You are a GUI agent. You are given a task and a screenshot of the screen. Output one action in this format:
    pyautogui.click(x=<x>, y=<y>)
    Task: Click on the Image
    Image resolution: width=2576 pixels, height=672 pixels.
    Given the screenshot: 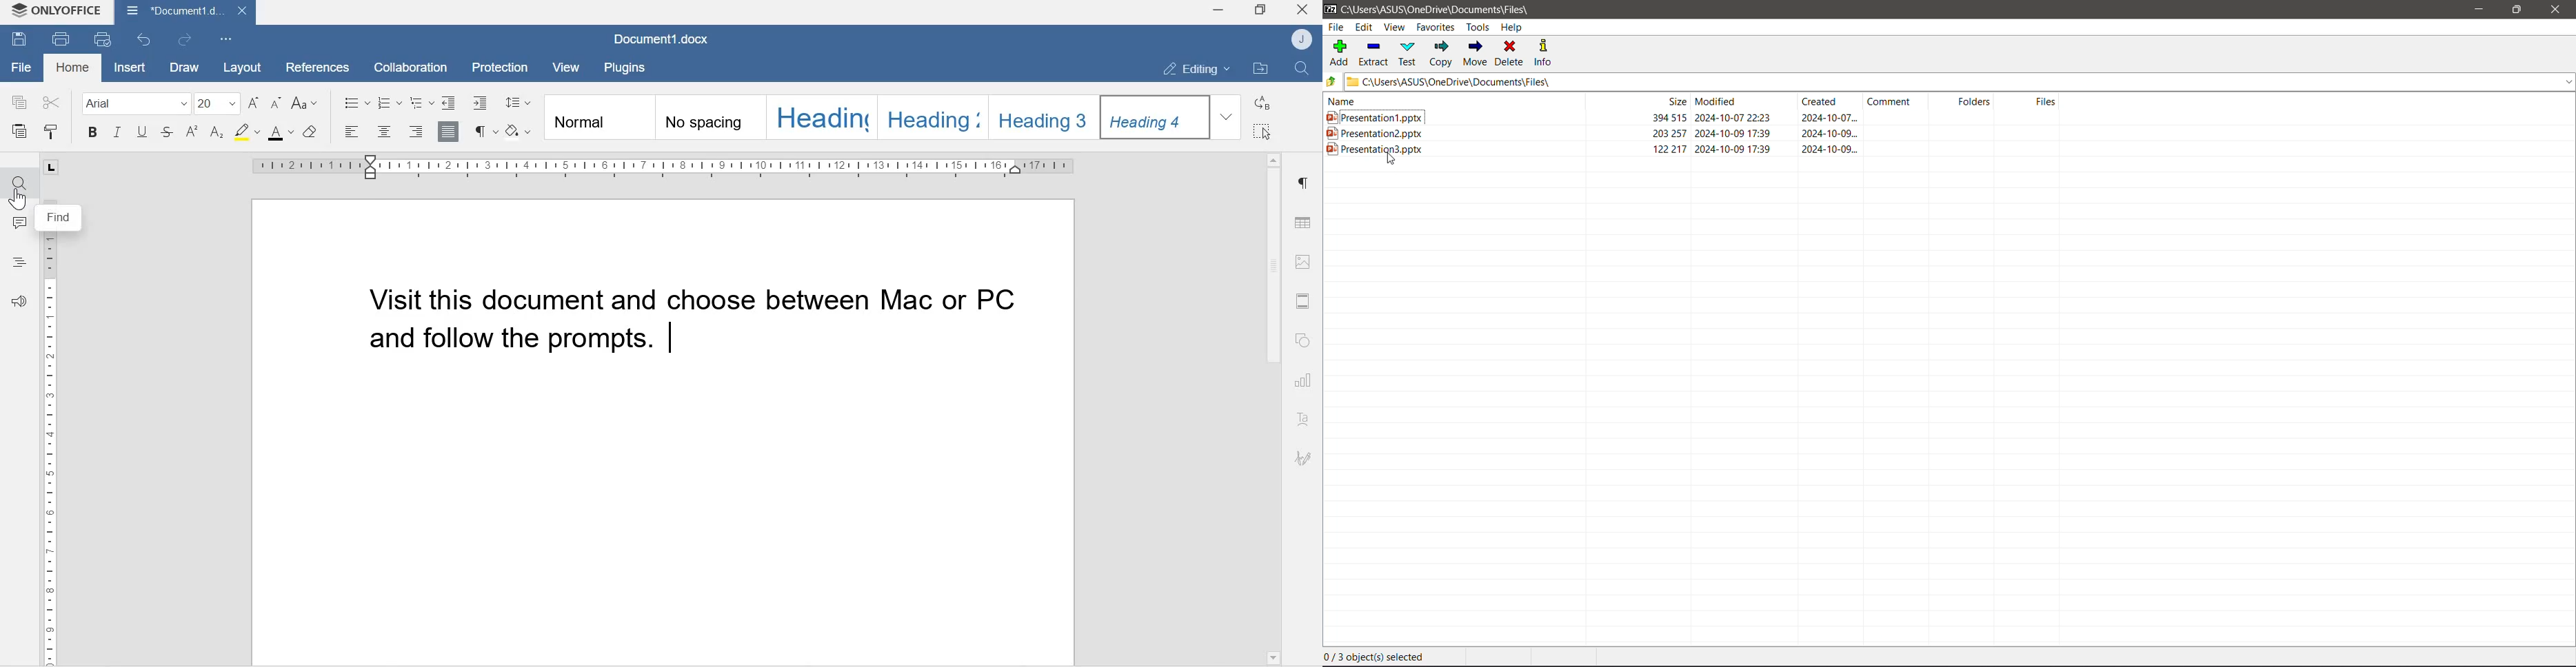 What is the action you would take?
    pyautogui.click(x=1303, y=261)
    